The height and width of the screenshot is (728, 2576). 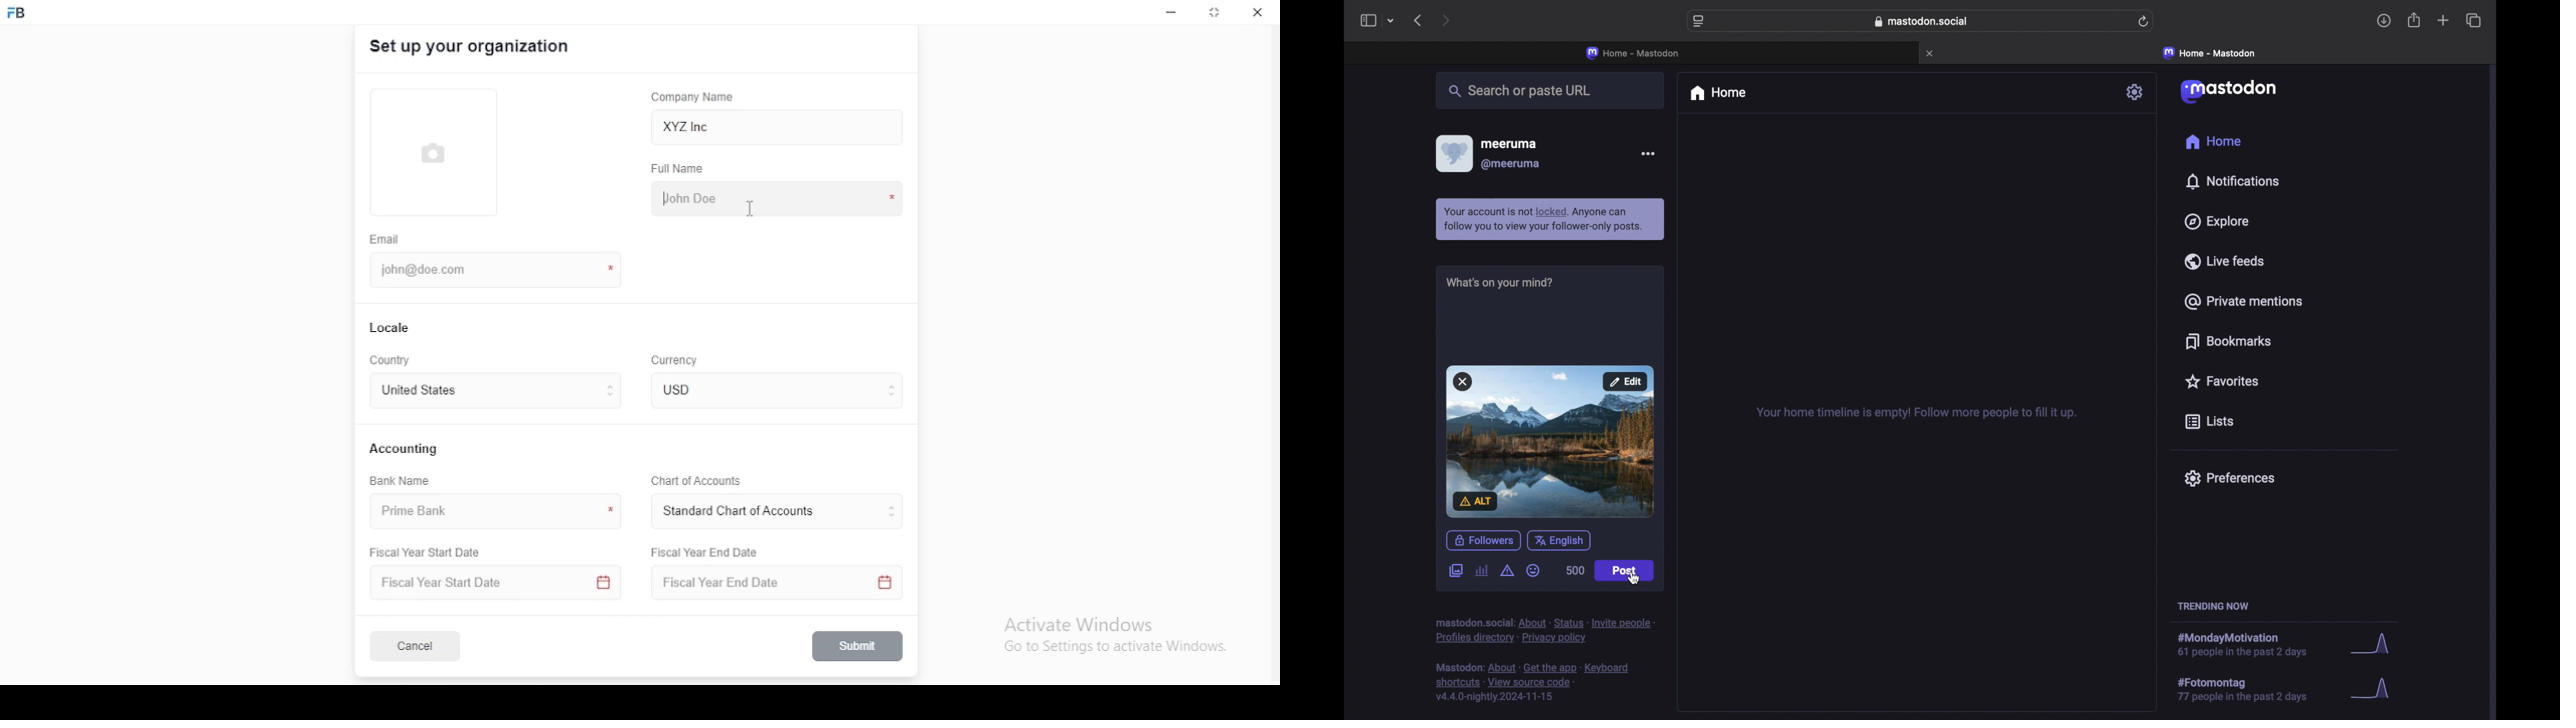 What do you see at coordinates (1499, 283) in the screenshot?
I see `what's on your  mind` at bounding box center [1499, 283].